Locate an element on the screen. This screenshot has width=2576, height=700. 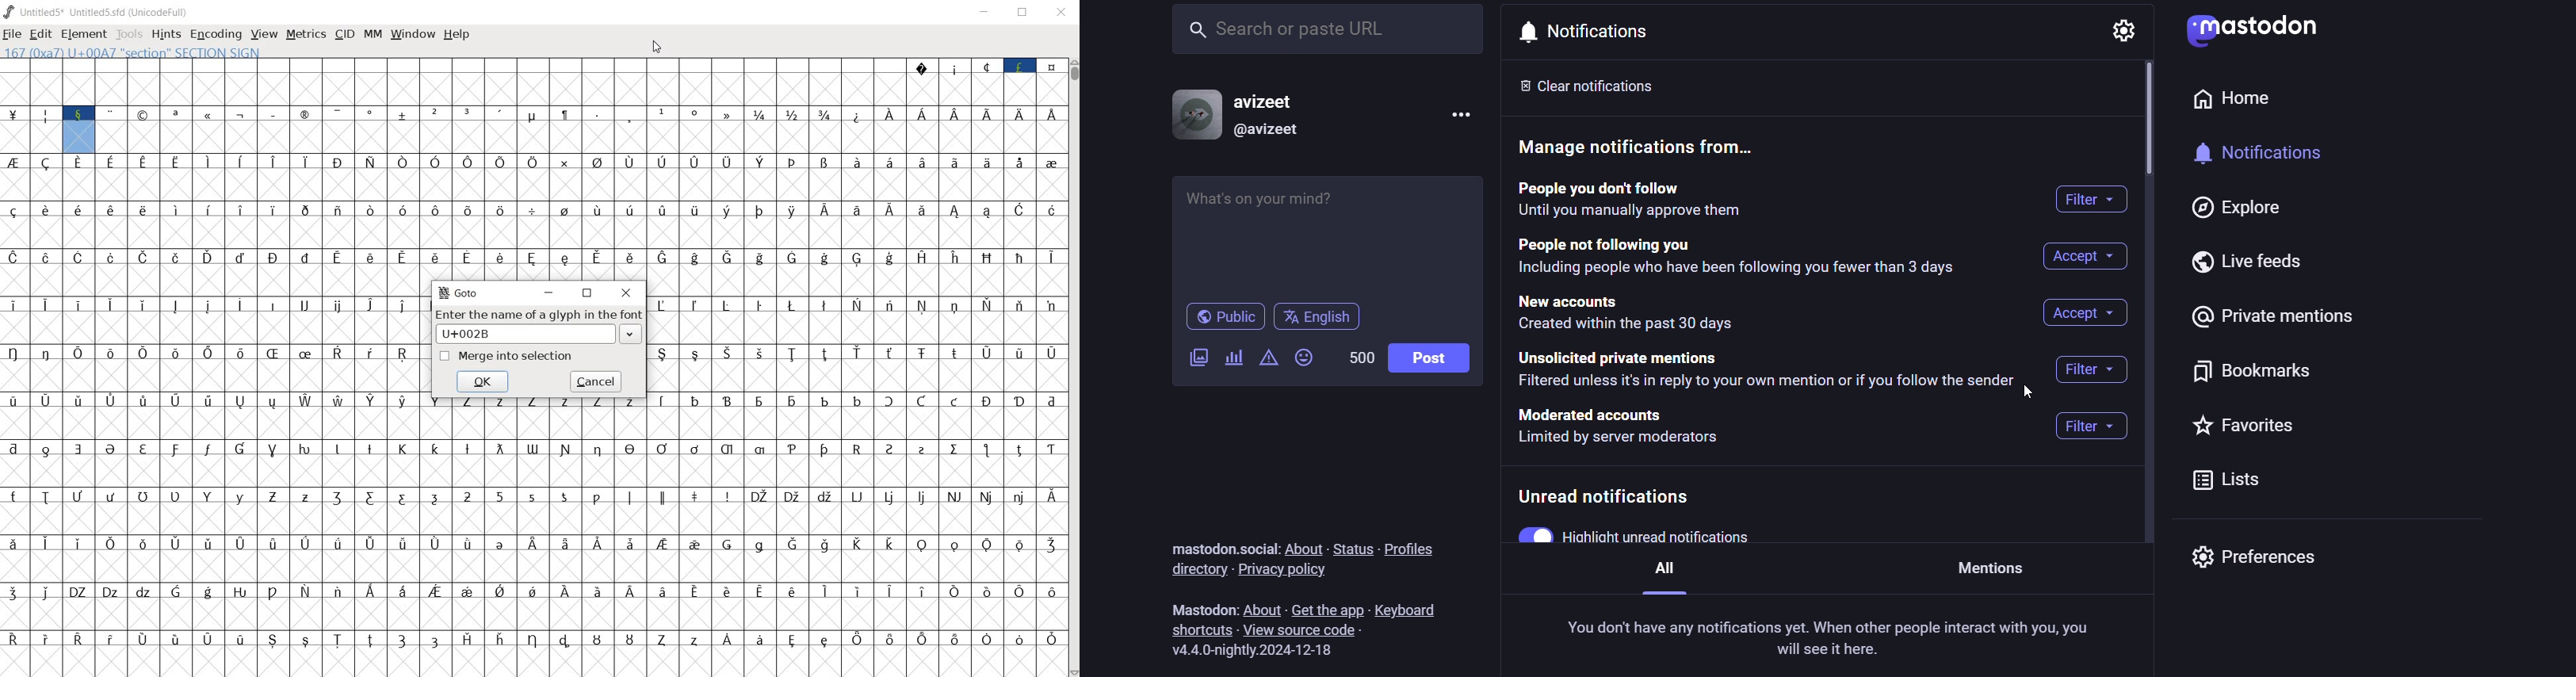
Mastodon is located at coordinates (1202, 604).